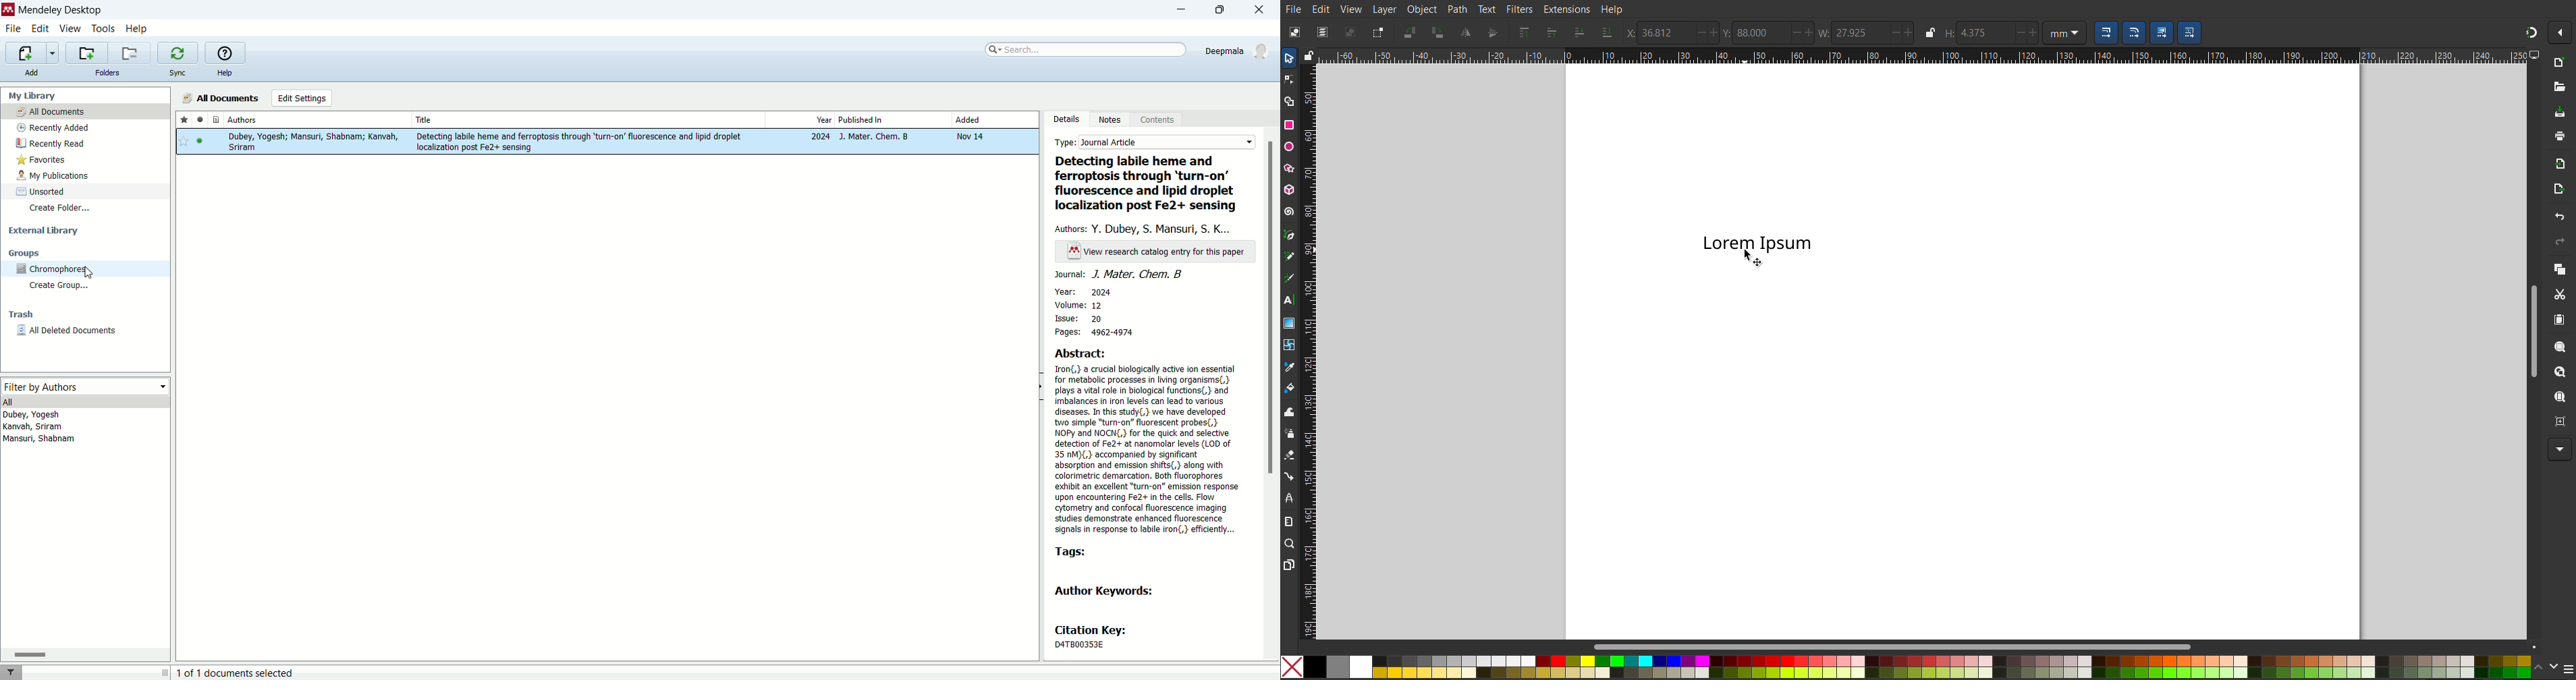  What do you see at coordinates (221, 98) in the screenshot?
I see `all documents` at bounding box center [221, 98].